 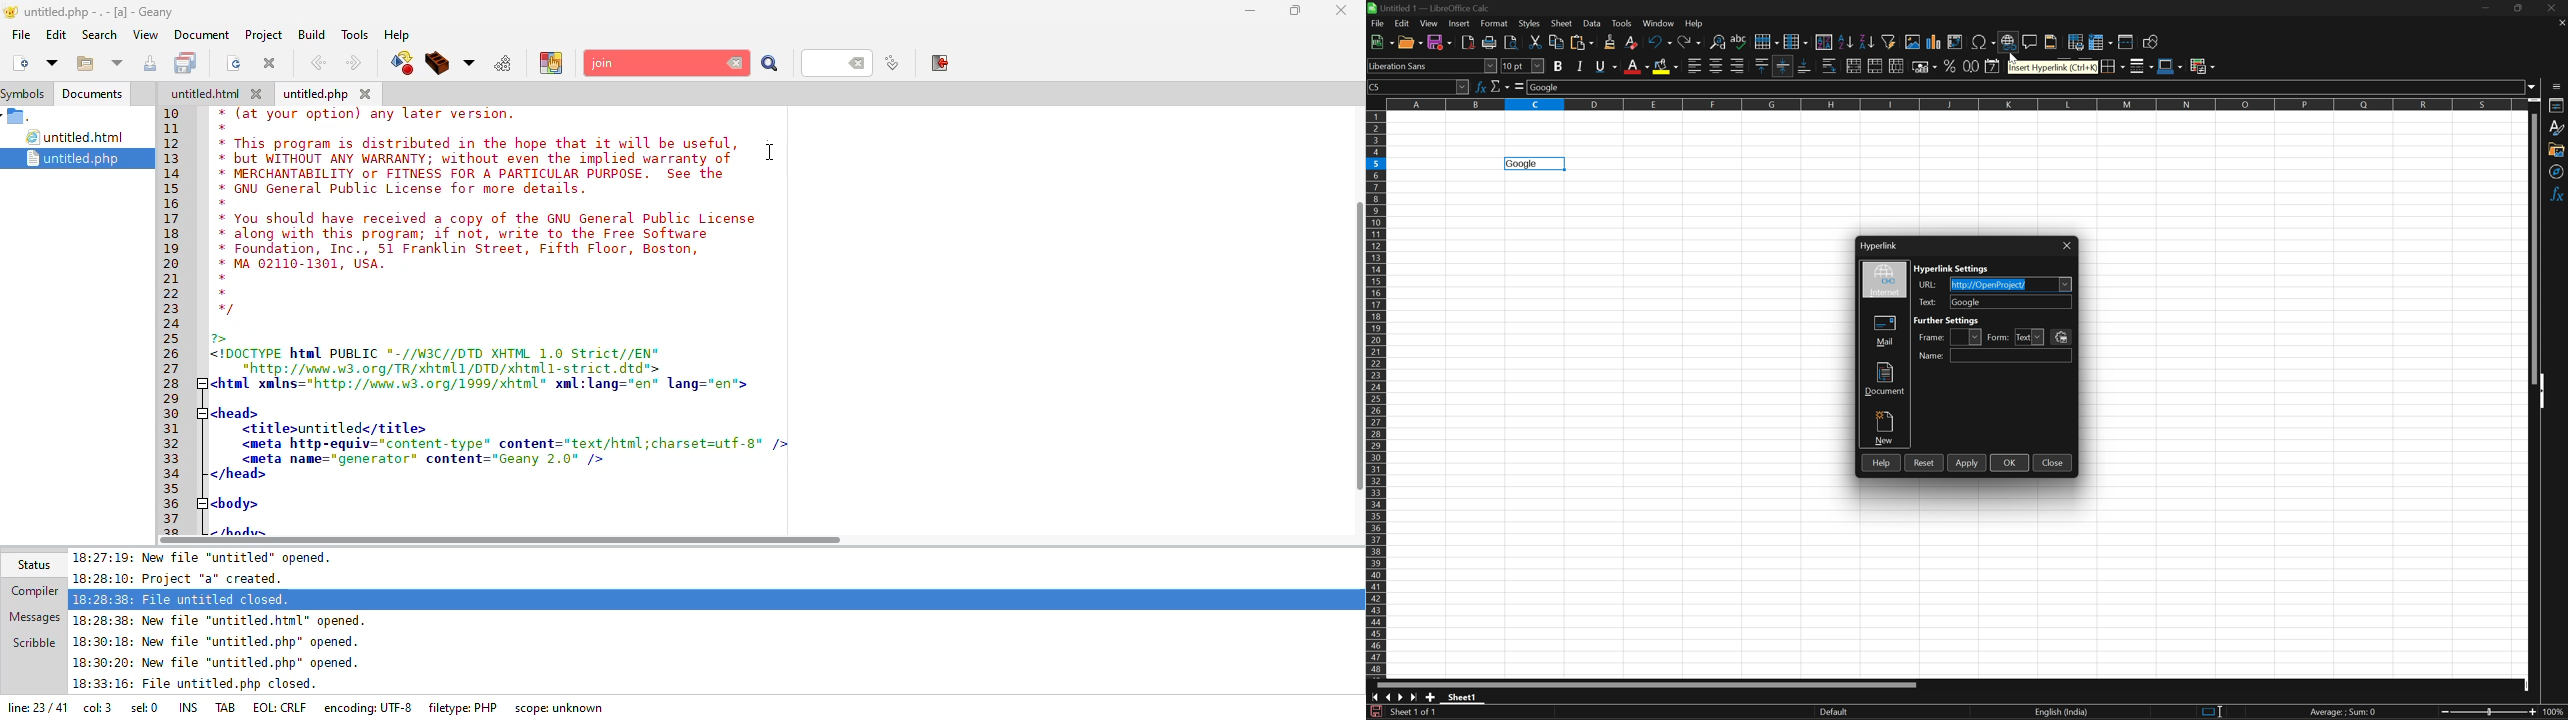 I want to click on Open, so click(x=1411, y=42).